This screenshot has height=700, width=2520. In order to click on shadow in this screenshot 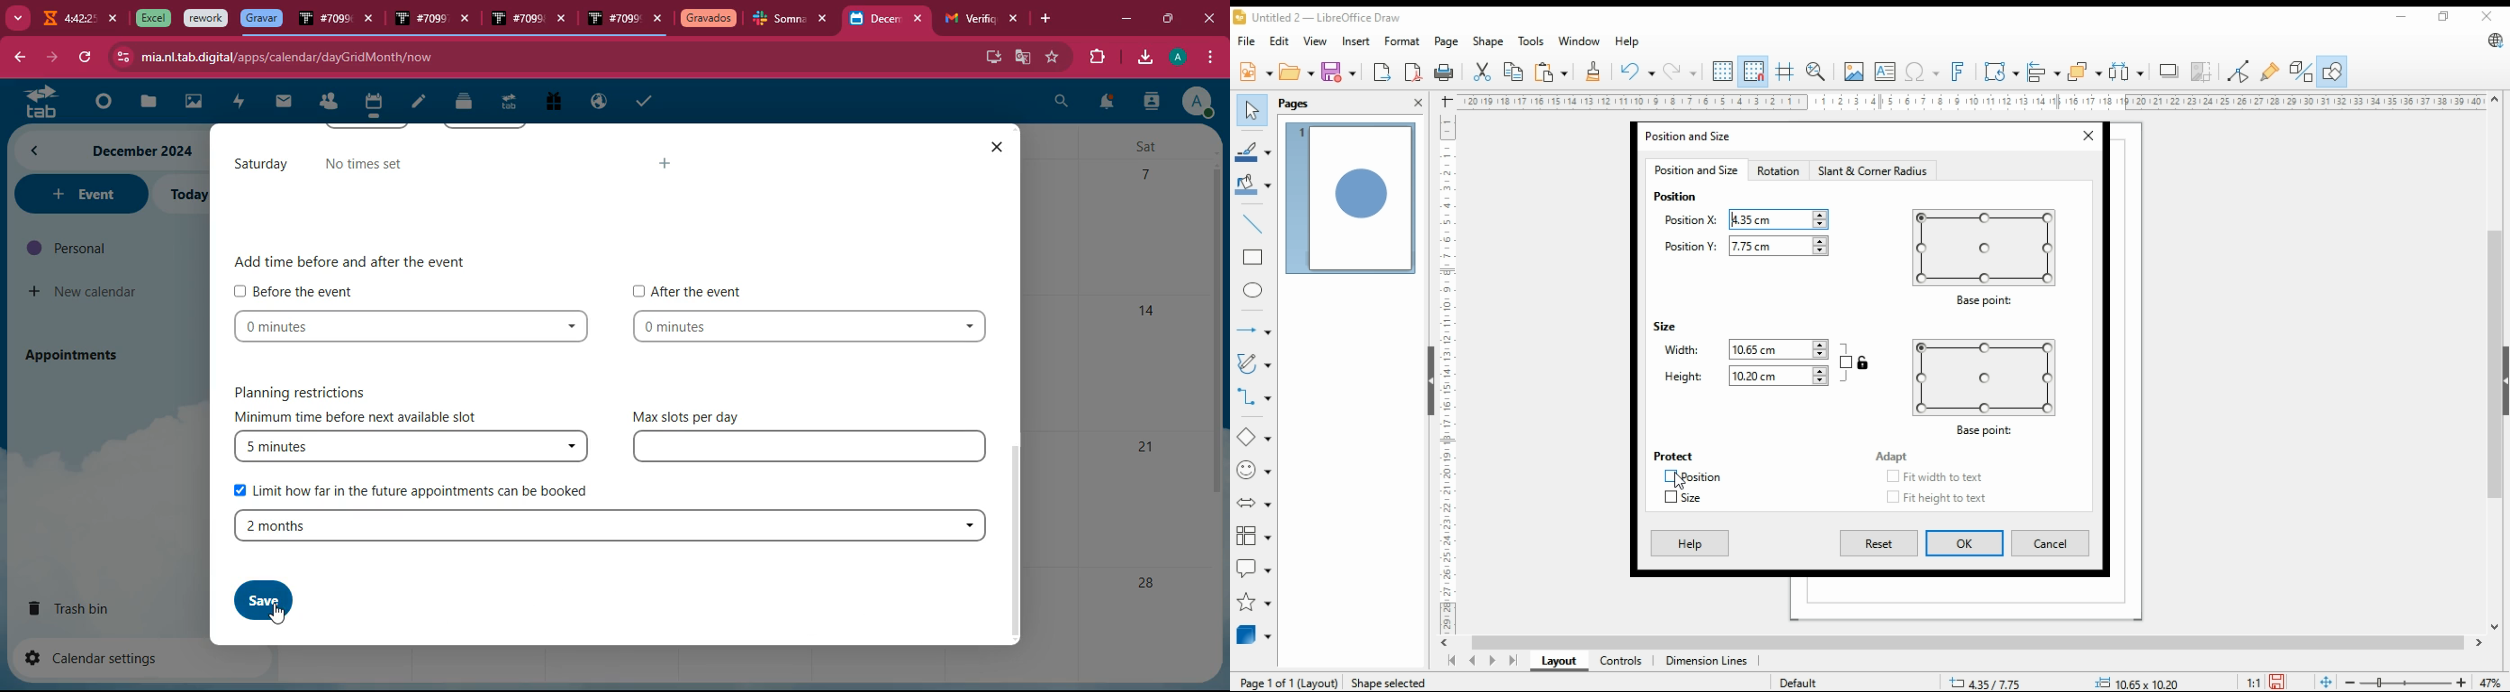, I will do `click(2166, 71)`.